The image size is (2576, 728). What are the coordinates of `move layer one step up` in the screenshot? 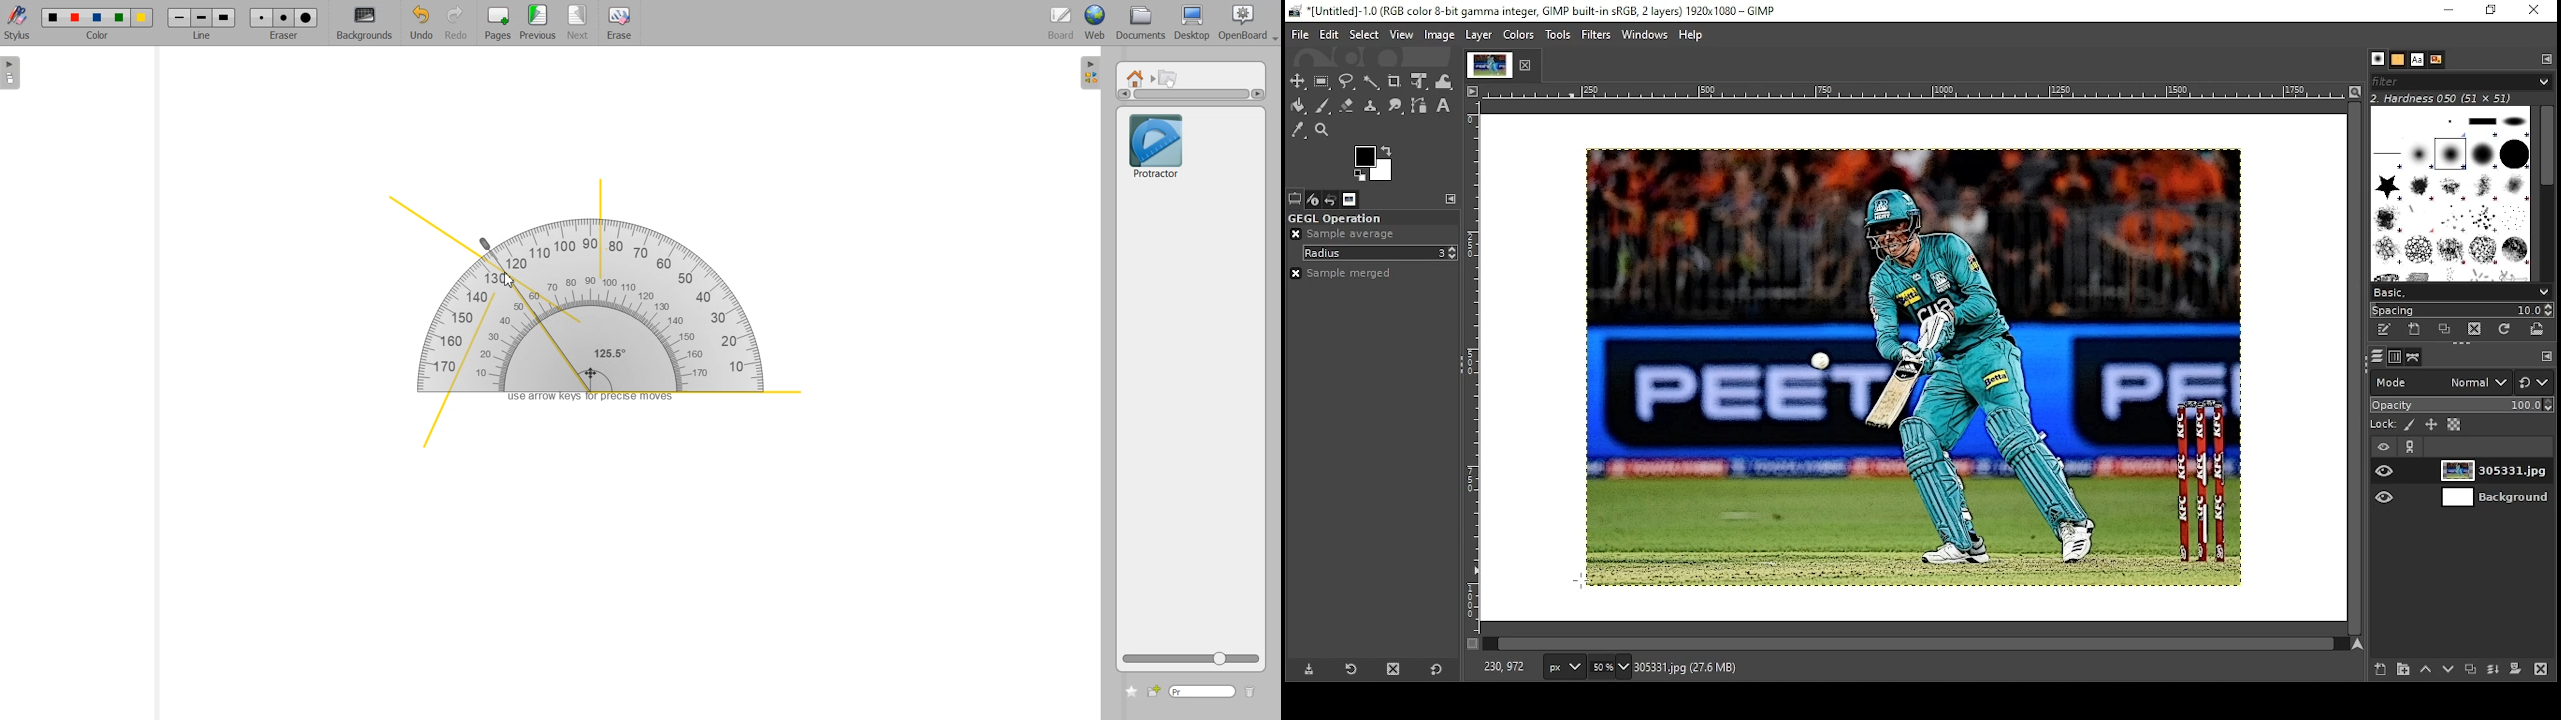 It's located at (2426, 670).